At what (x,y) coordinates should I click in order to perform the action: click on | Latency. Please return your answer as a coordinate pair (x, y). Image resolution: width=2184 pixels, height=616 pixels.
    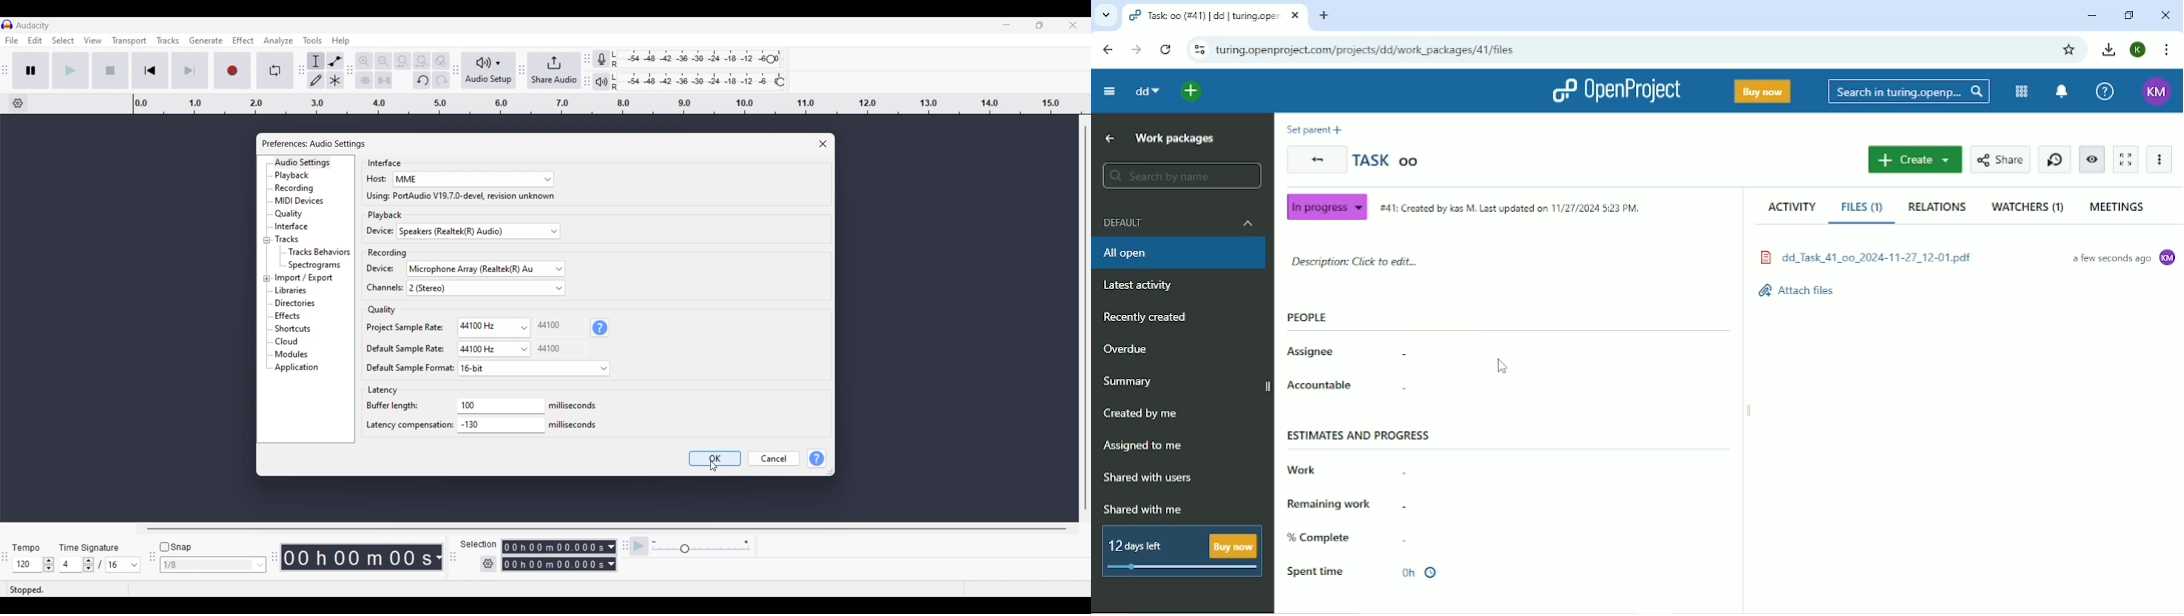
    Looking at the image, I should click on (385, 391).